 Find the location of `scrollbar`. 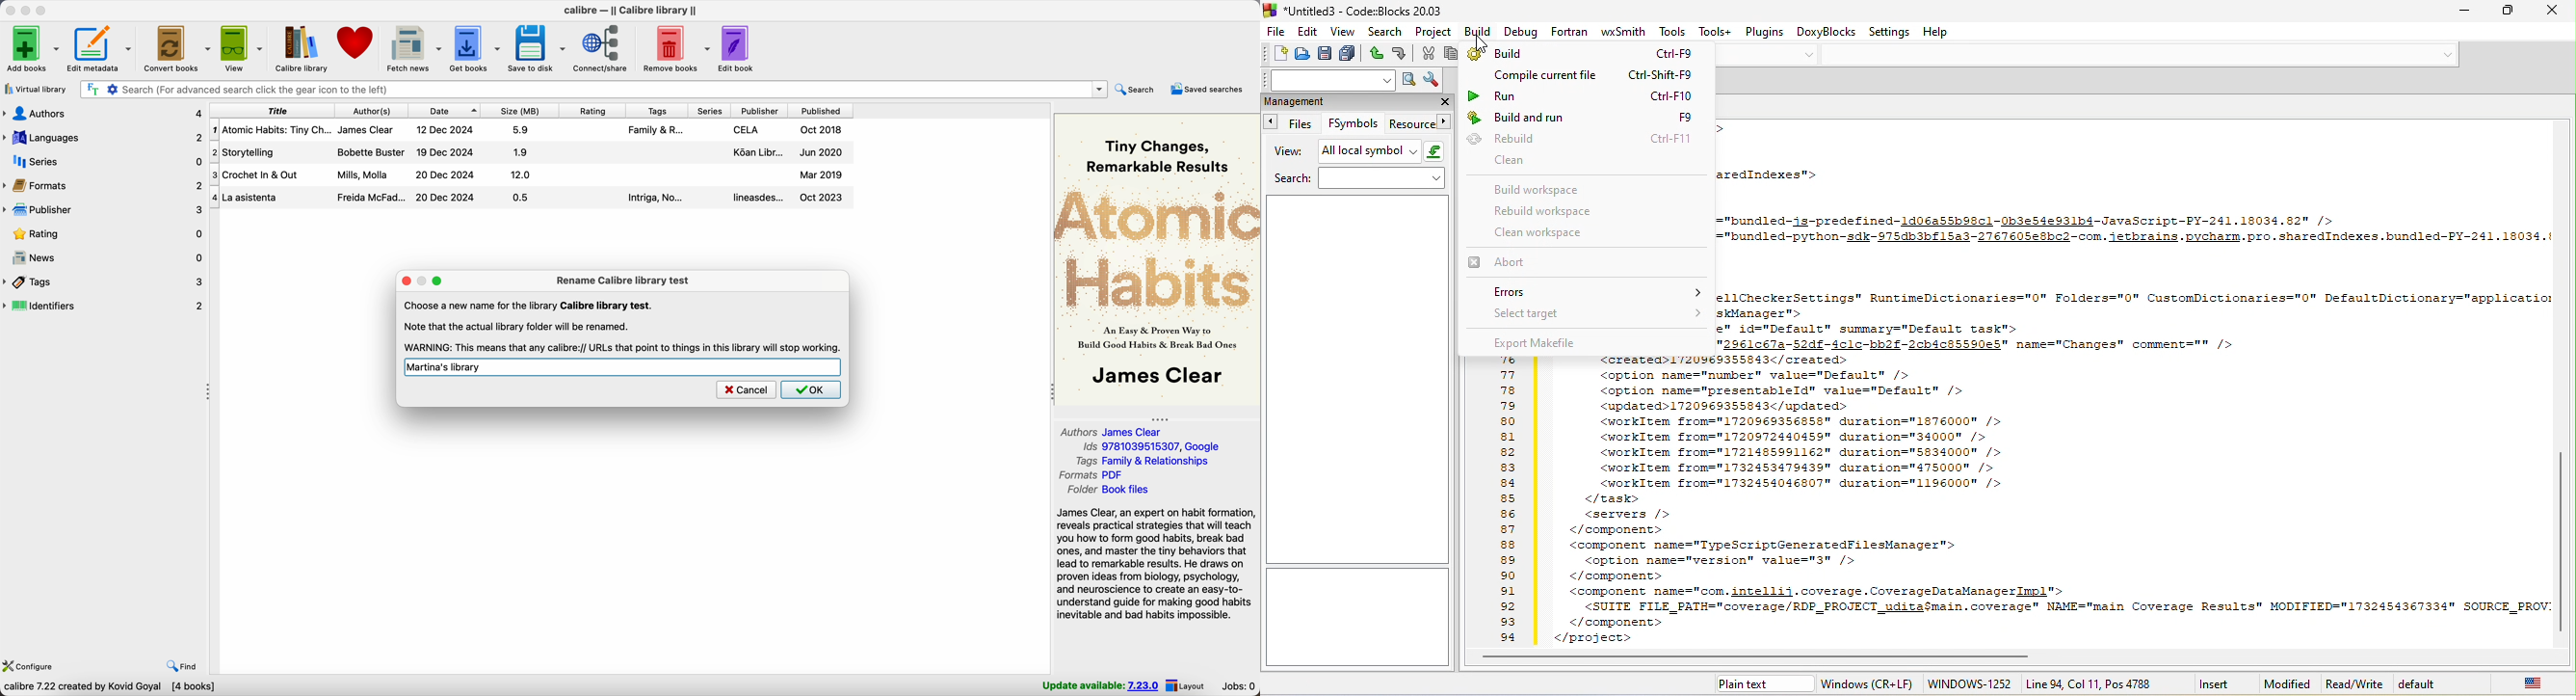

scrollbar is located at coordinates (1754, 657).